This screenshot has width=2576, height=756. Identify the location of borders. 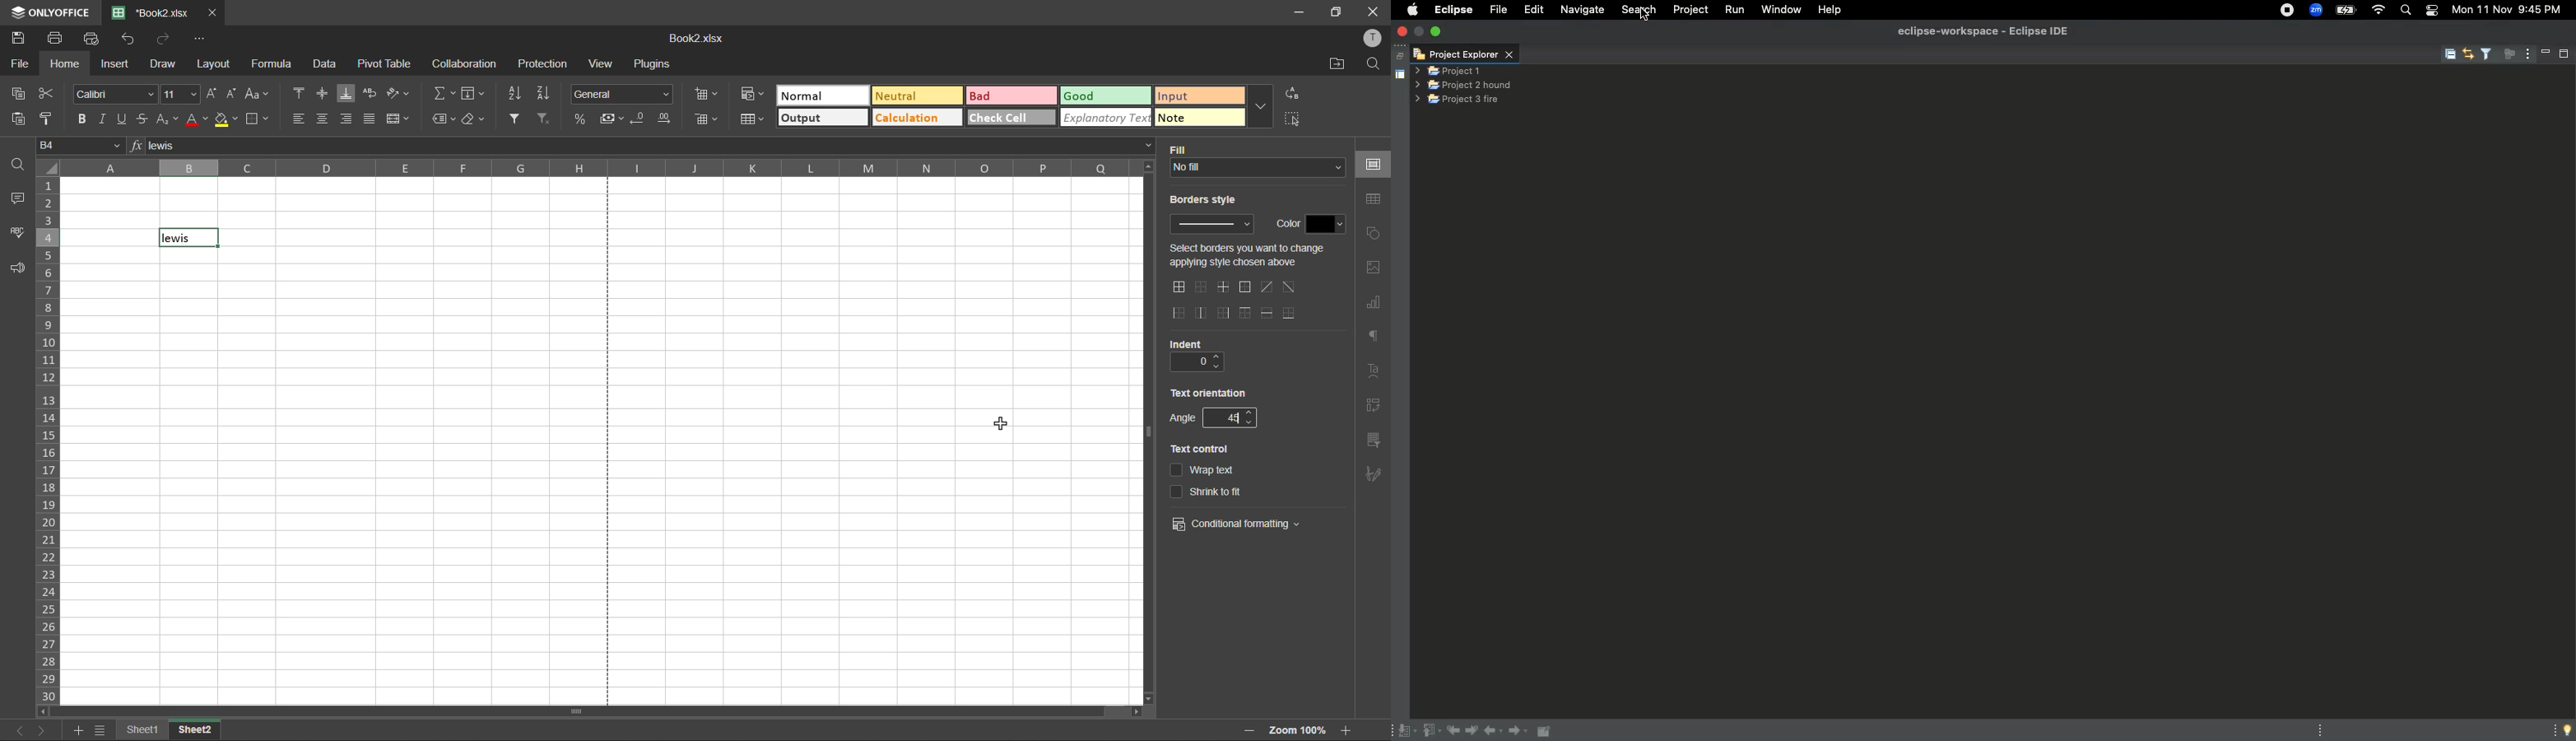
(257, 122).